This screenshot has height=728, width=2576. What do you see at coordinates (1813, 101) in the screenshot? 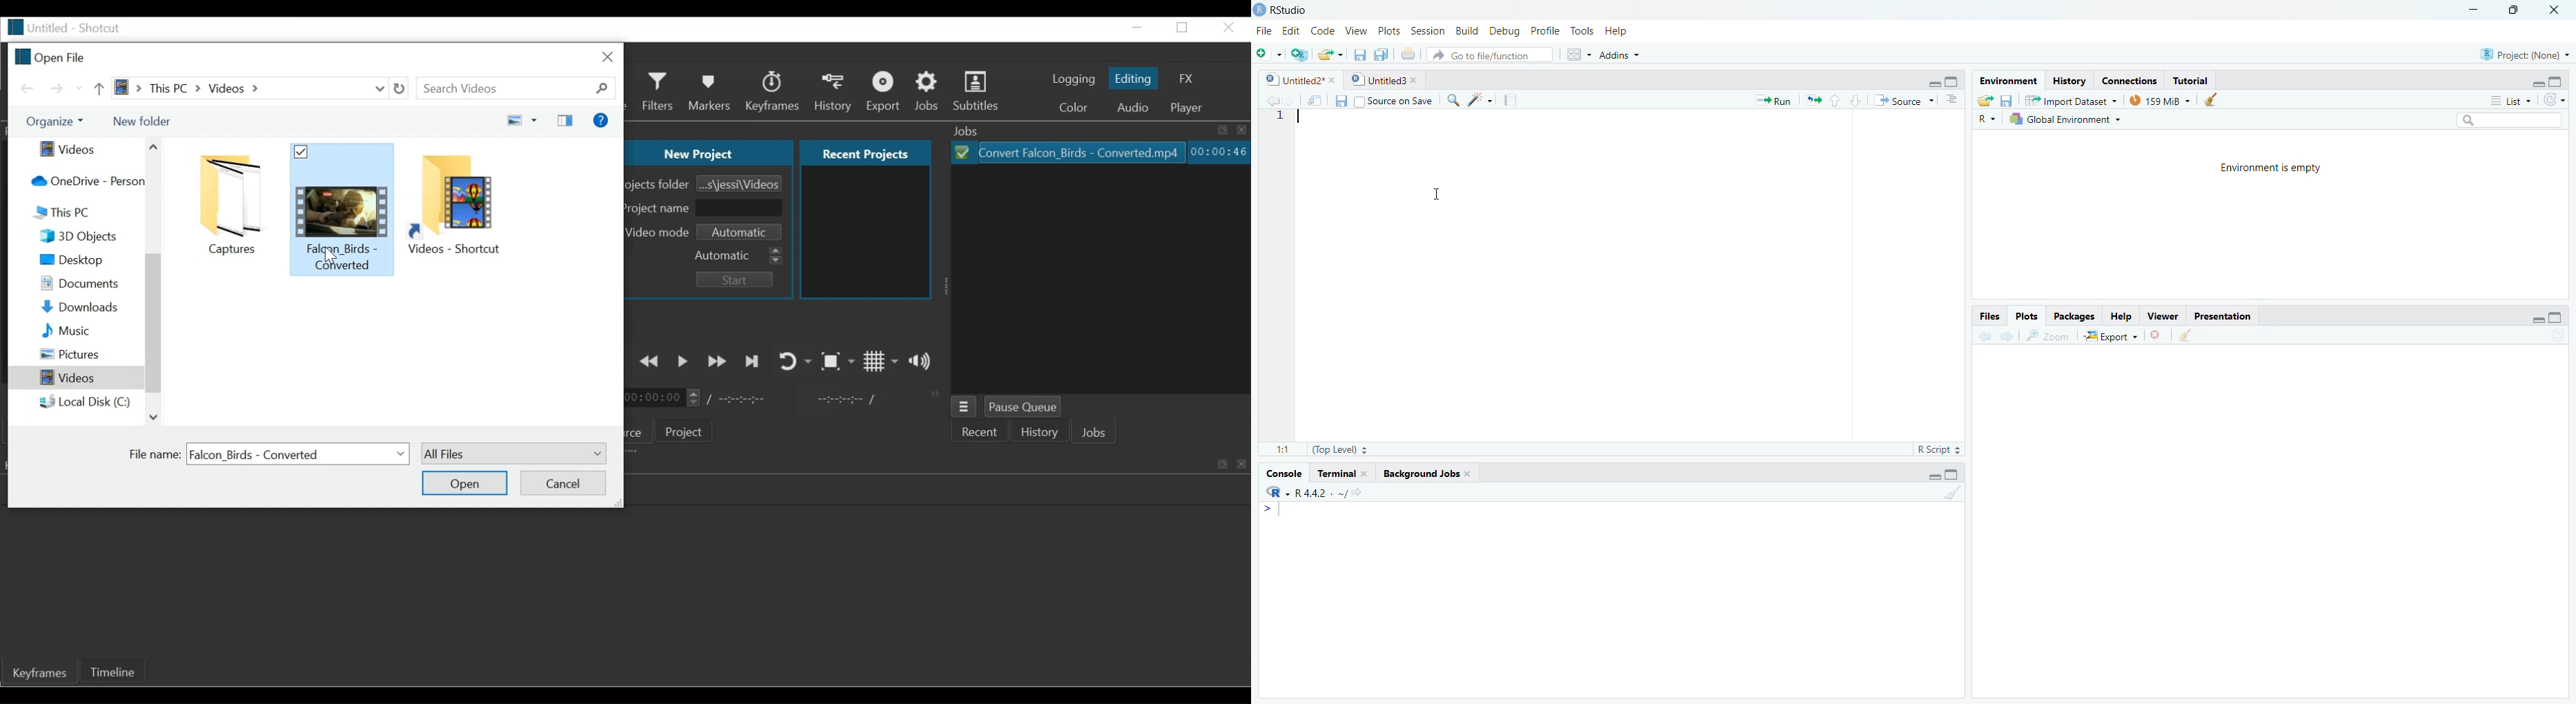
I see `Re-run` at bounding box center [1813, 101].